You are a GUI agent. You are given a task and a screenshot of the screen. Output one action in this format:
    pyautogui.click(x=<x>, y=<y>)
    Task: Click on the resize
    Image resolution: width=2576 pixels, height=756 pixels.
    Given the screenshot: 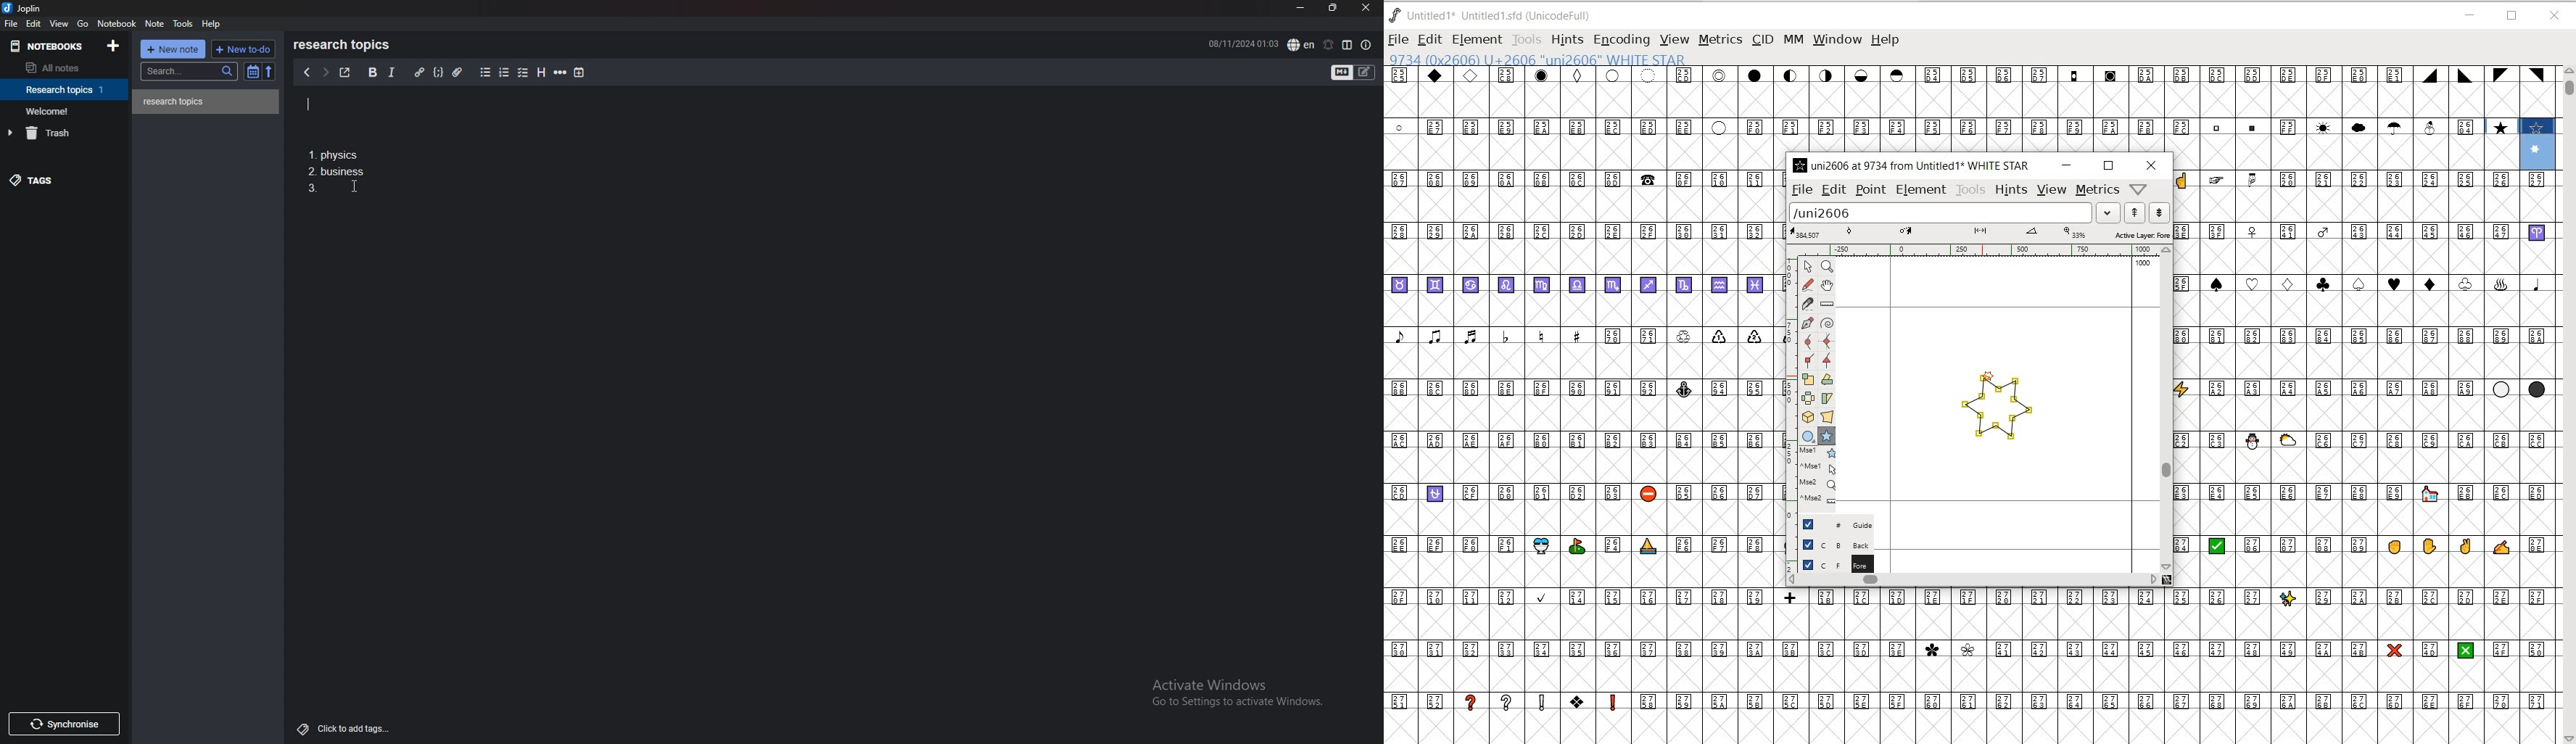 What is the action you would take?
    pyautogui.click(x=1332, y=7)
    